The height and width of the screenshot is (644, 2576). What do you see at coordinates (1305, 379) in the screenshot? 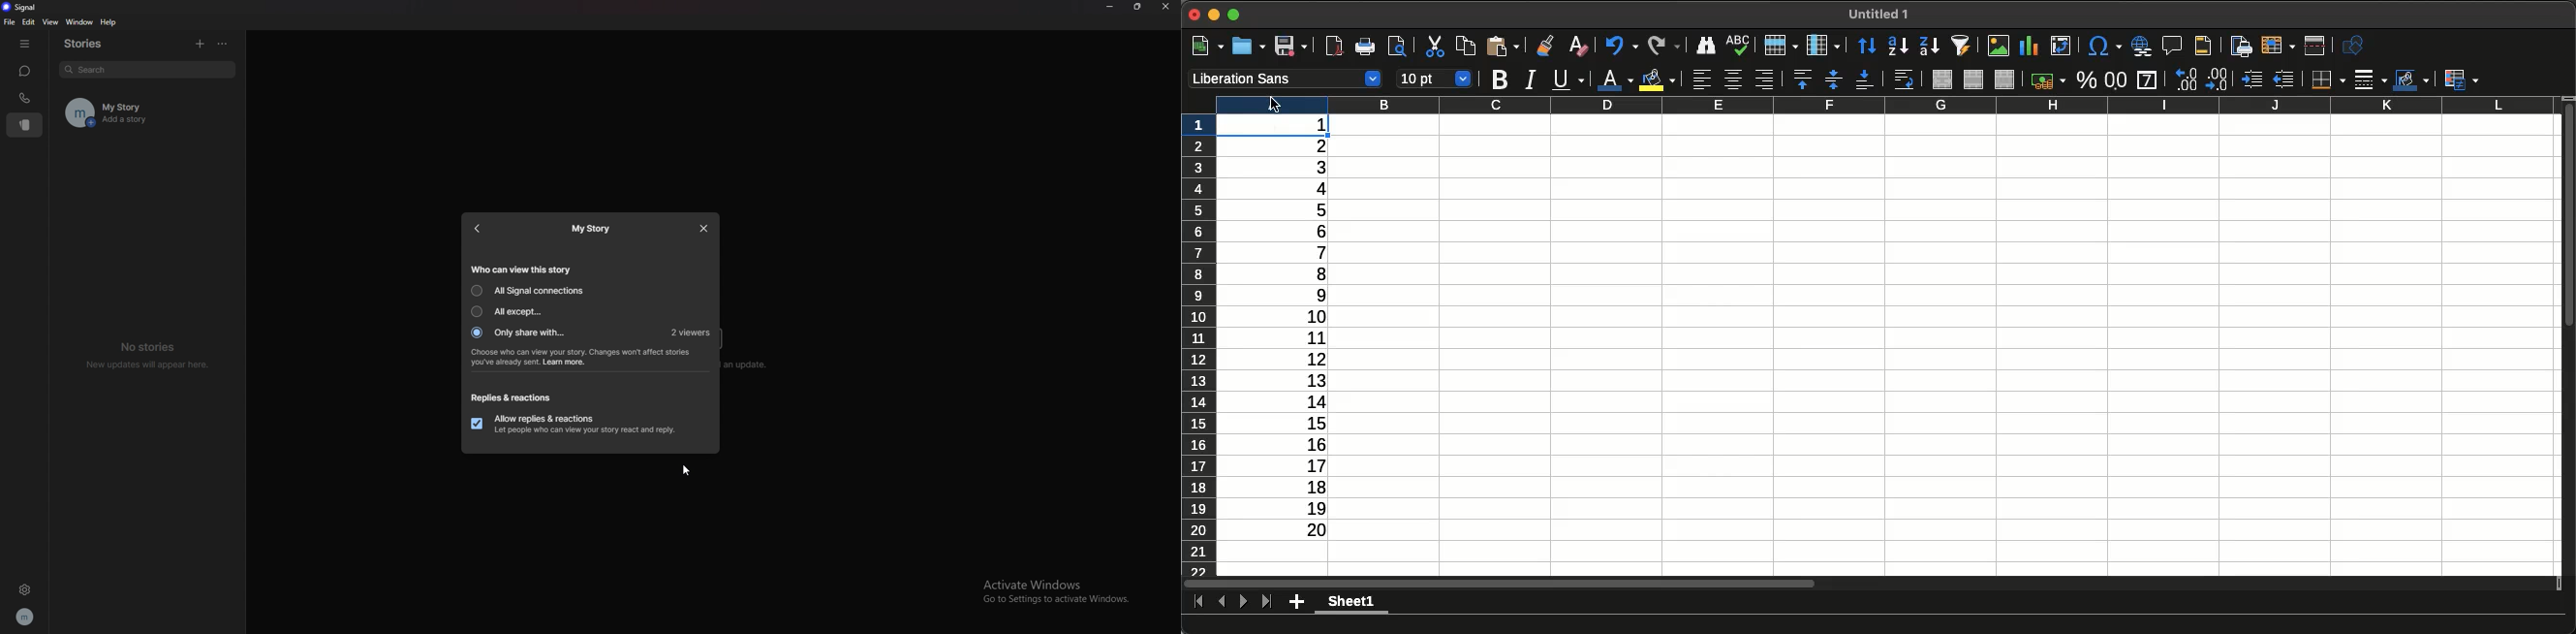
I see `13` at bounding box center [1305, 379].